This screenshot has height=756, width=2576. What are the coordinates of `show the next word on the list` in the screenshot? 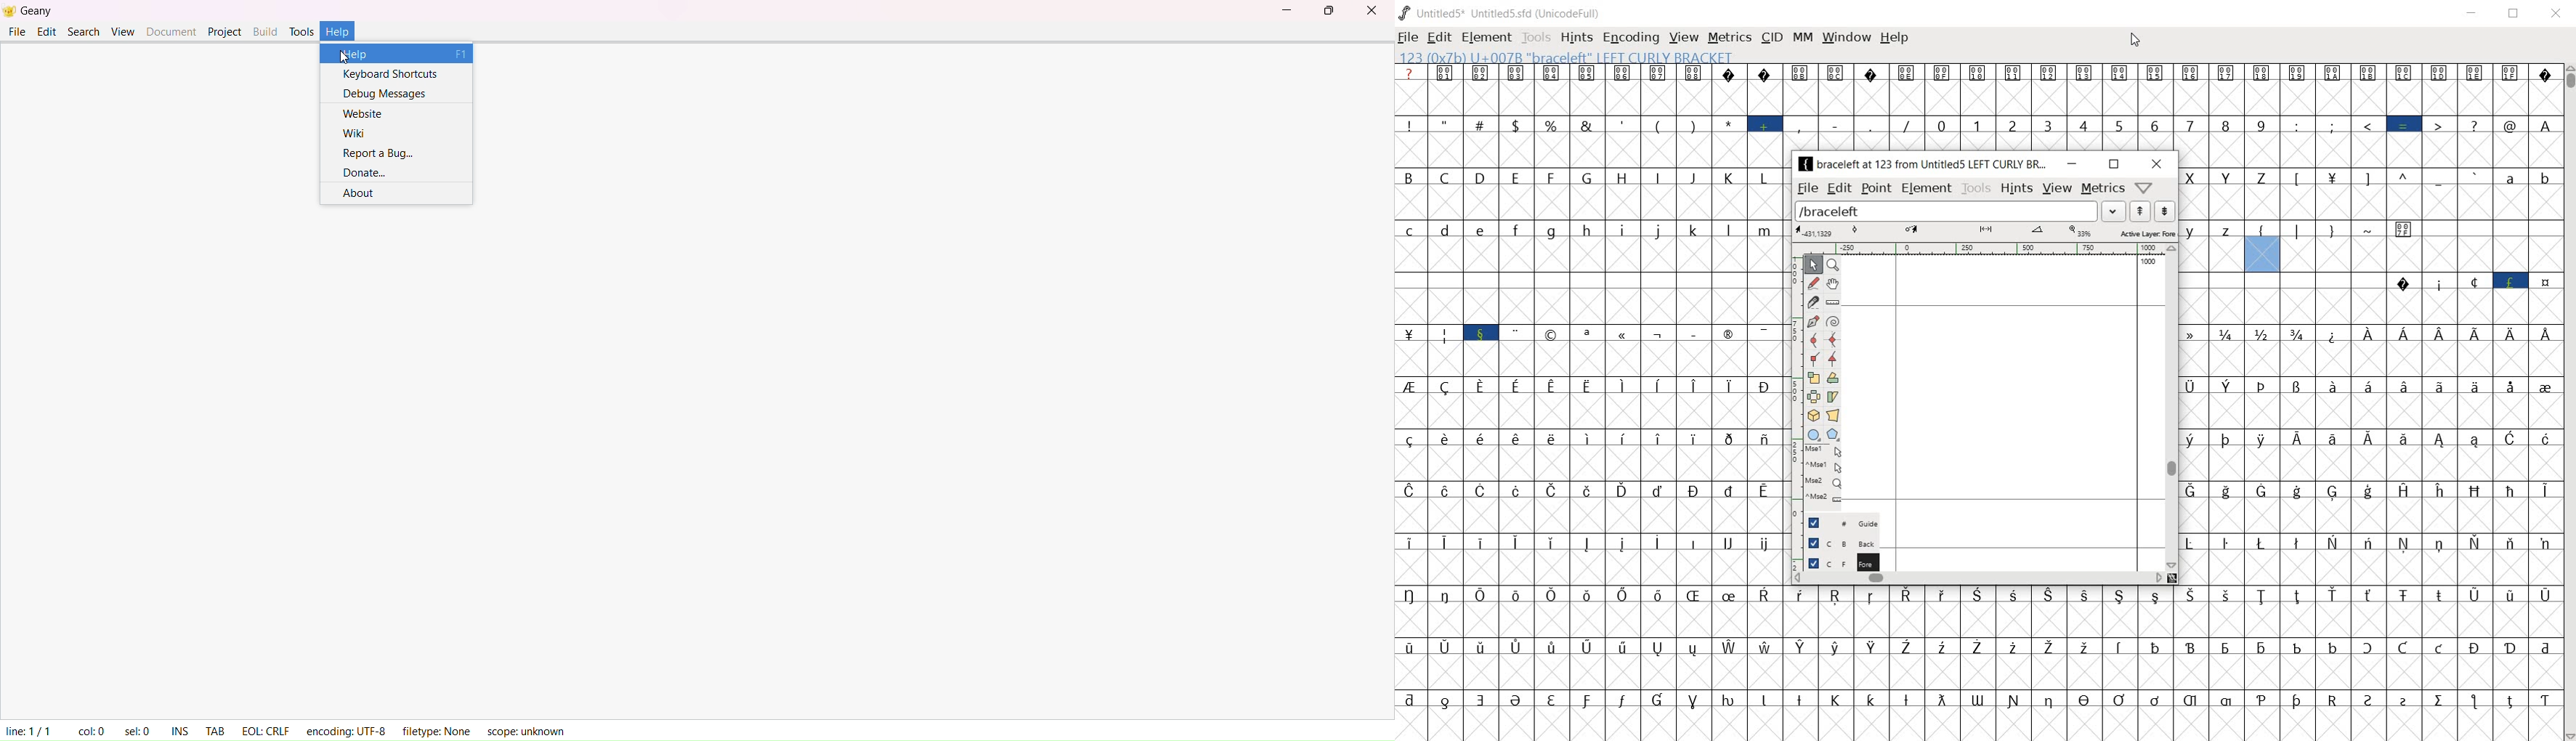 It's located at (2142, 211).